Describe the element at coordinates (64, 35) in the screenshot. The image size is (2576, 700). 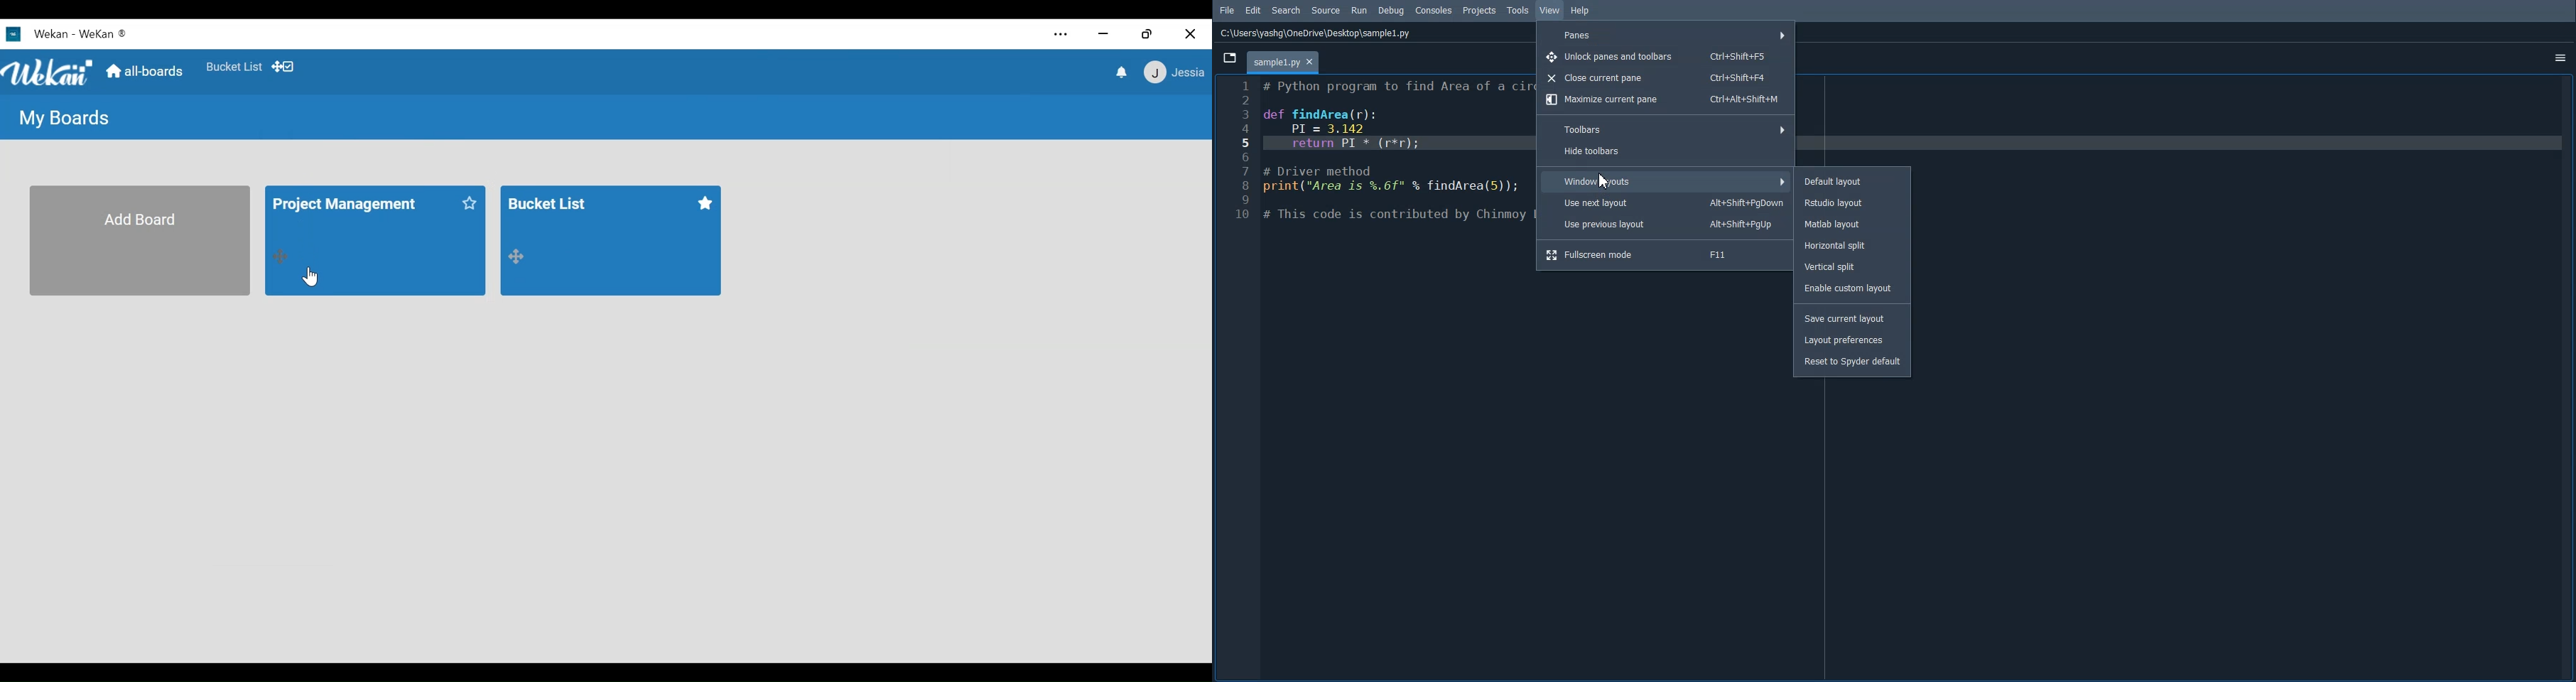
I see `Wekan` at that location.